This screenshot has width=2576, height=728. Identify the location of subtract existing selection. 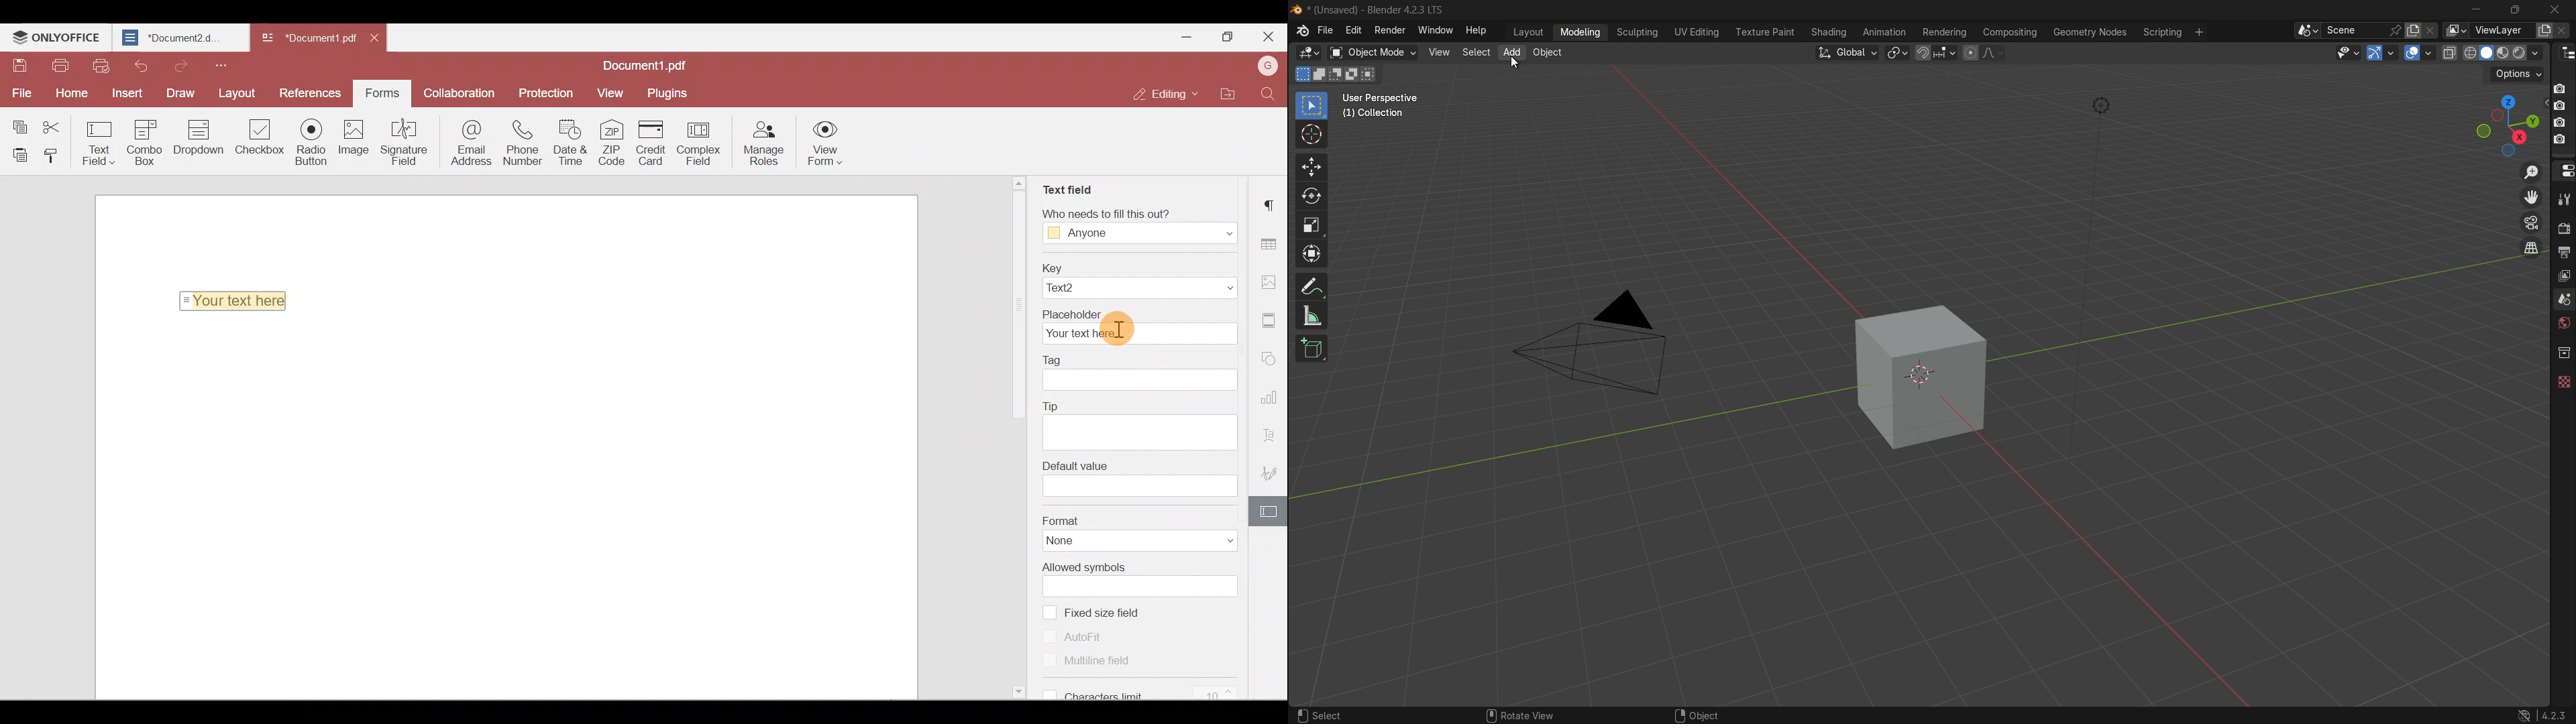
(1337, 74).